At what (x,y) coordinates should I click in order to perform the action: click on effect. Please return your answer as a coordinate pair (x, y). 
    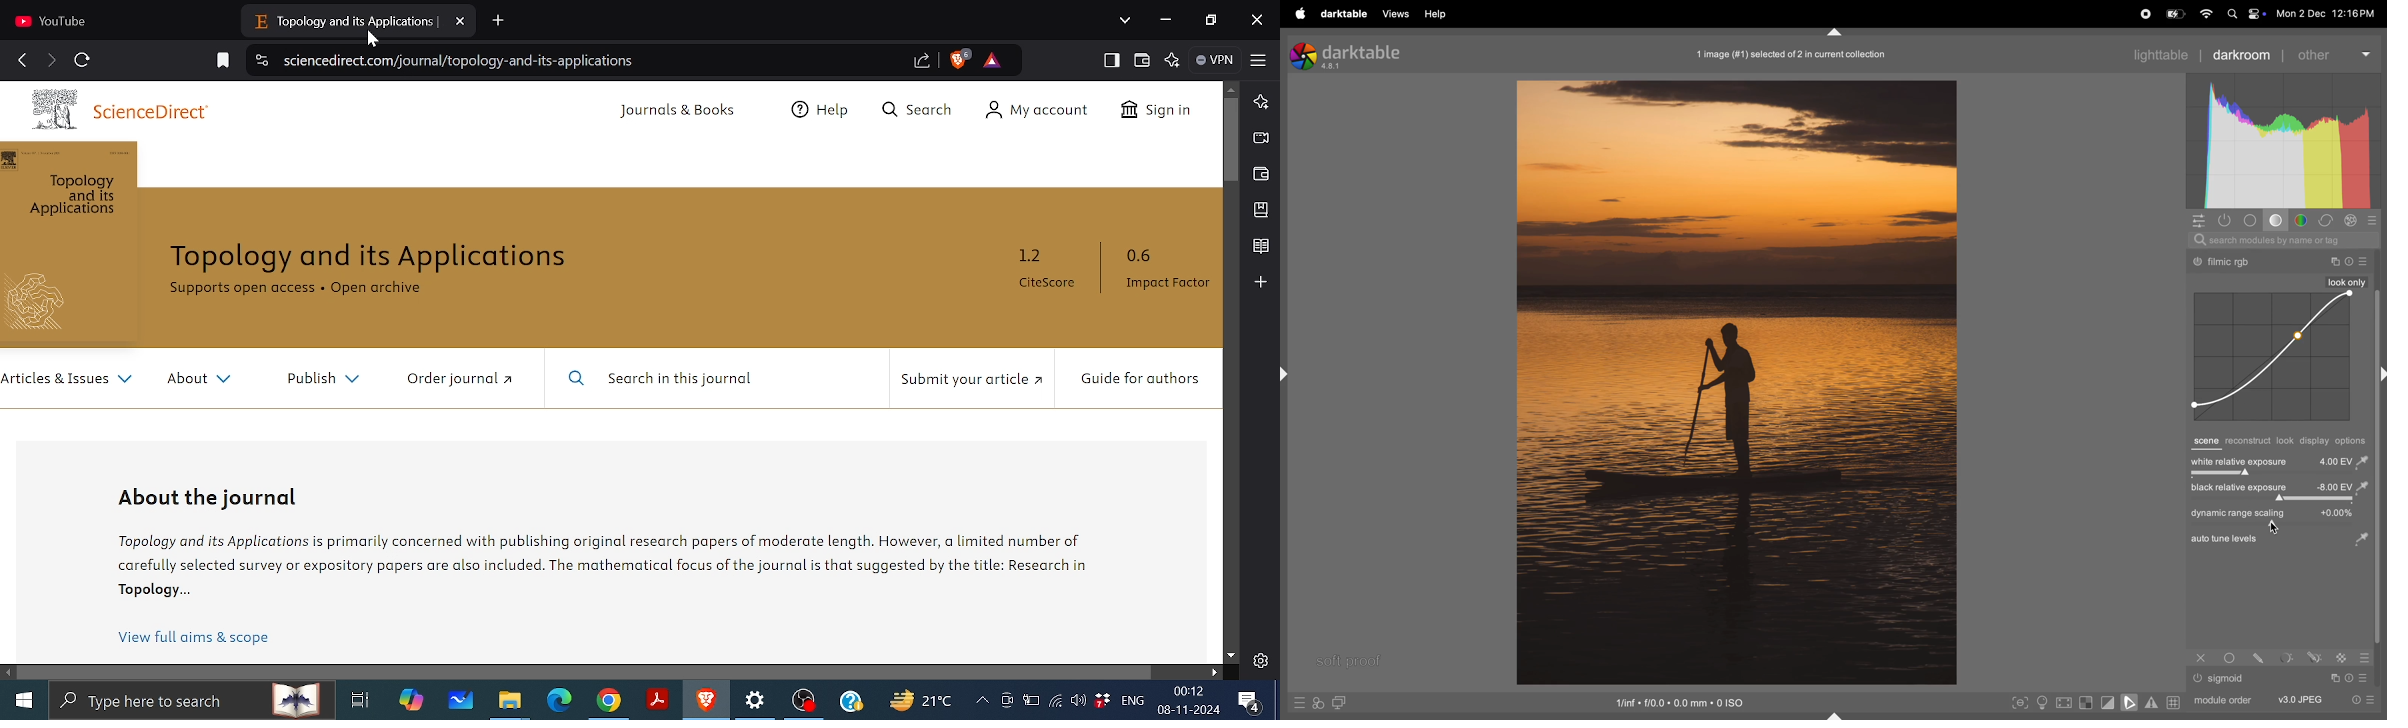
    Looking at the image, I should click on (2351, 221).